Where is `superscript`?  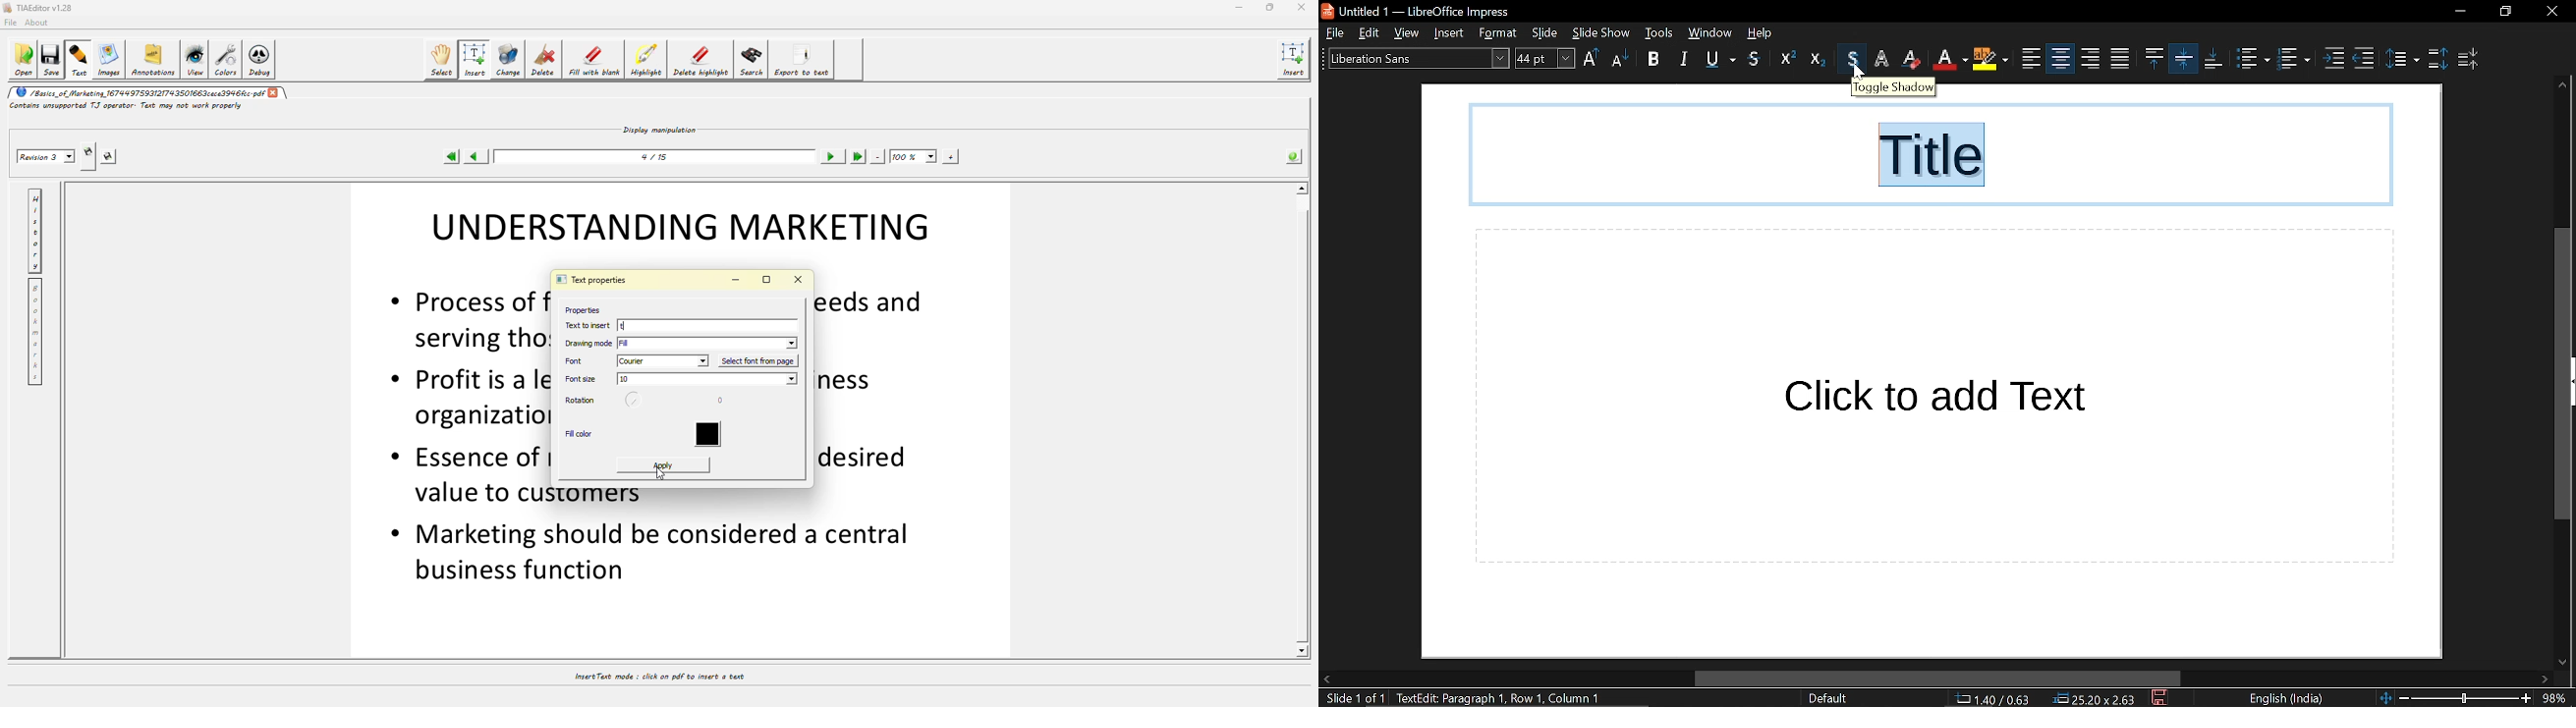
superscript is located at coordinates (1783, 60).